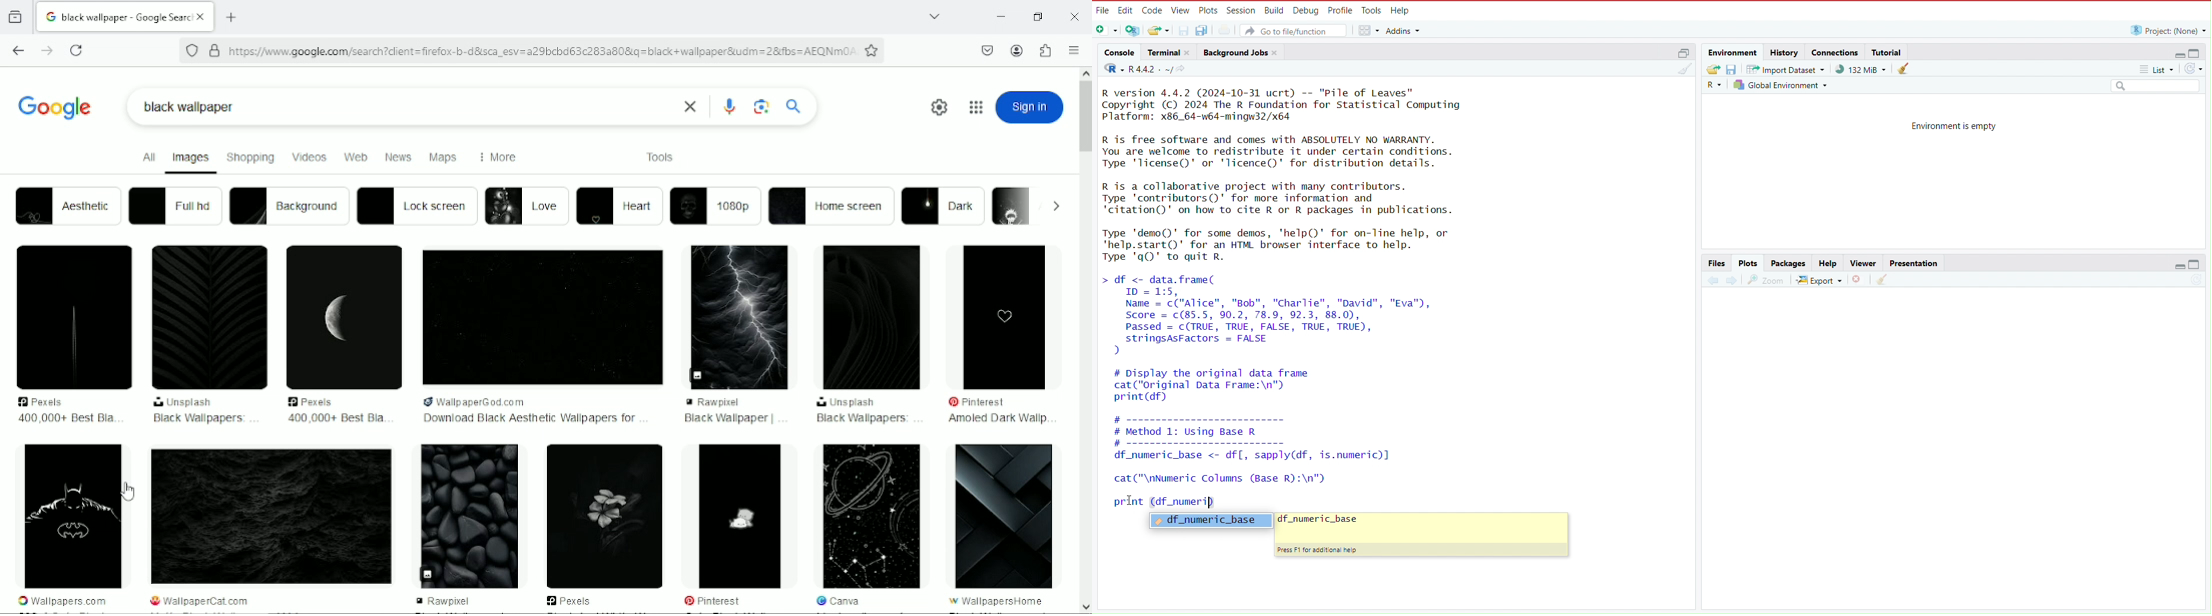  What do you see at coordinates (1283, 407) in the screenshot?
I see `# Display the original data framecat("original Data Frame:\n")print (df)  # ----------------------  # Method 1: Using Base R  #------------------` at bounding box center [1283, 407].